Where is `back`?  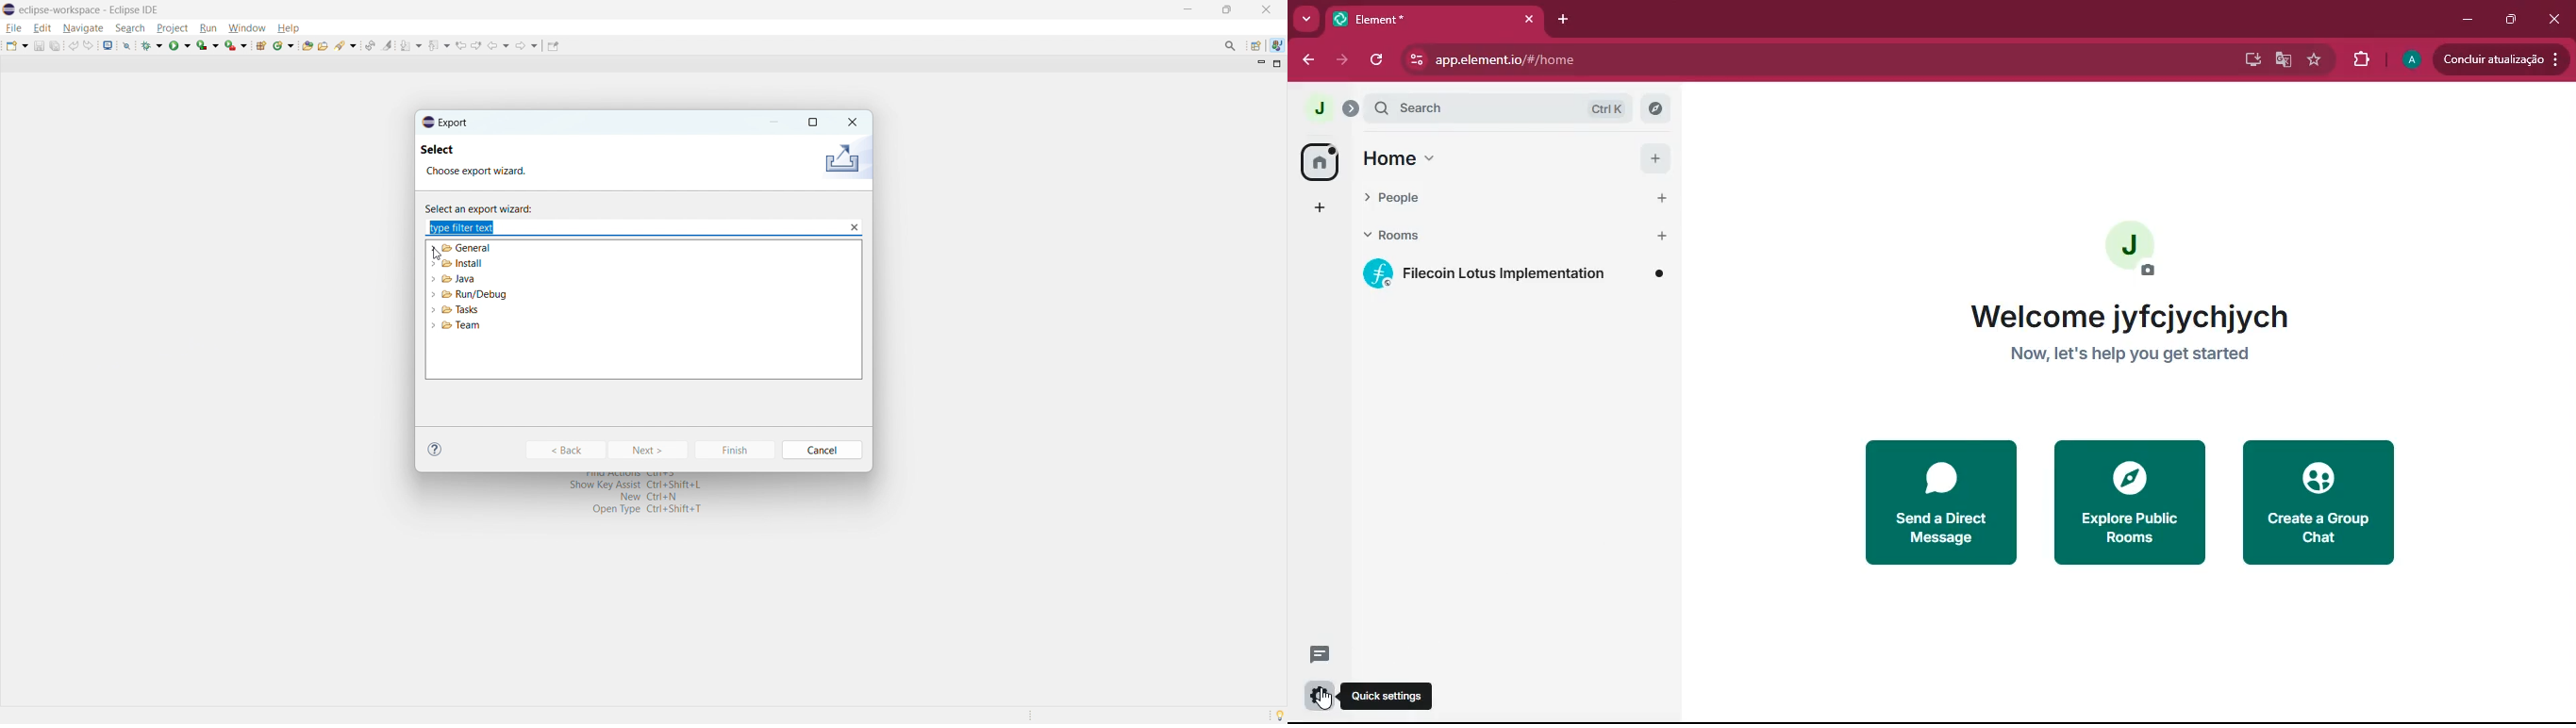
back is located at coordinates (565, 450).